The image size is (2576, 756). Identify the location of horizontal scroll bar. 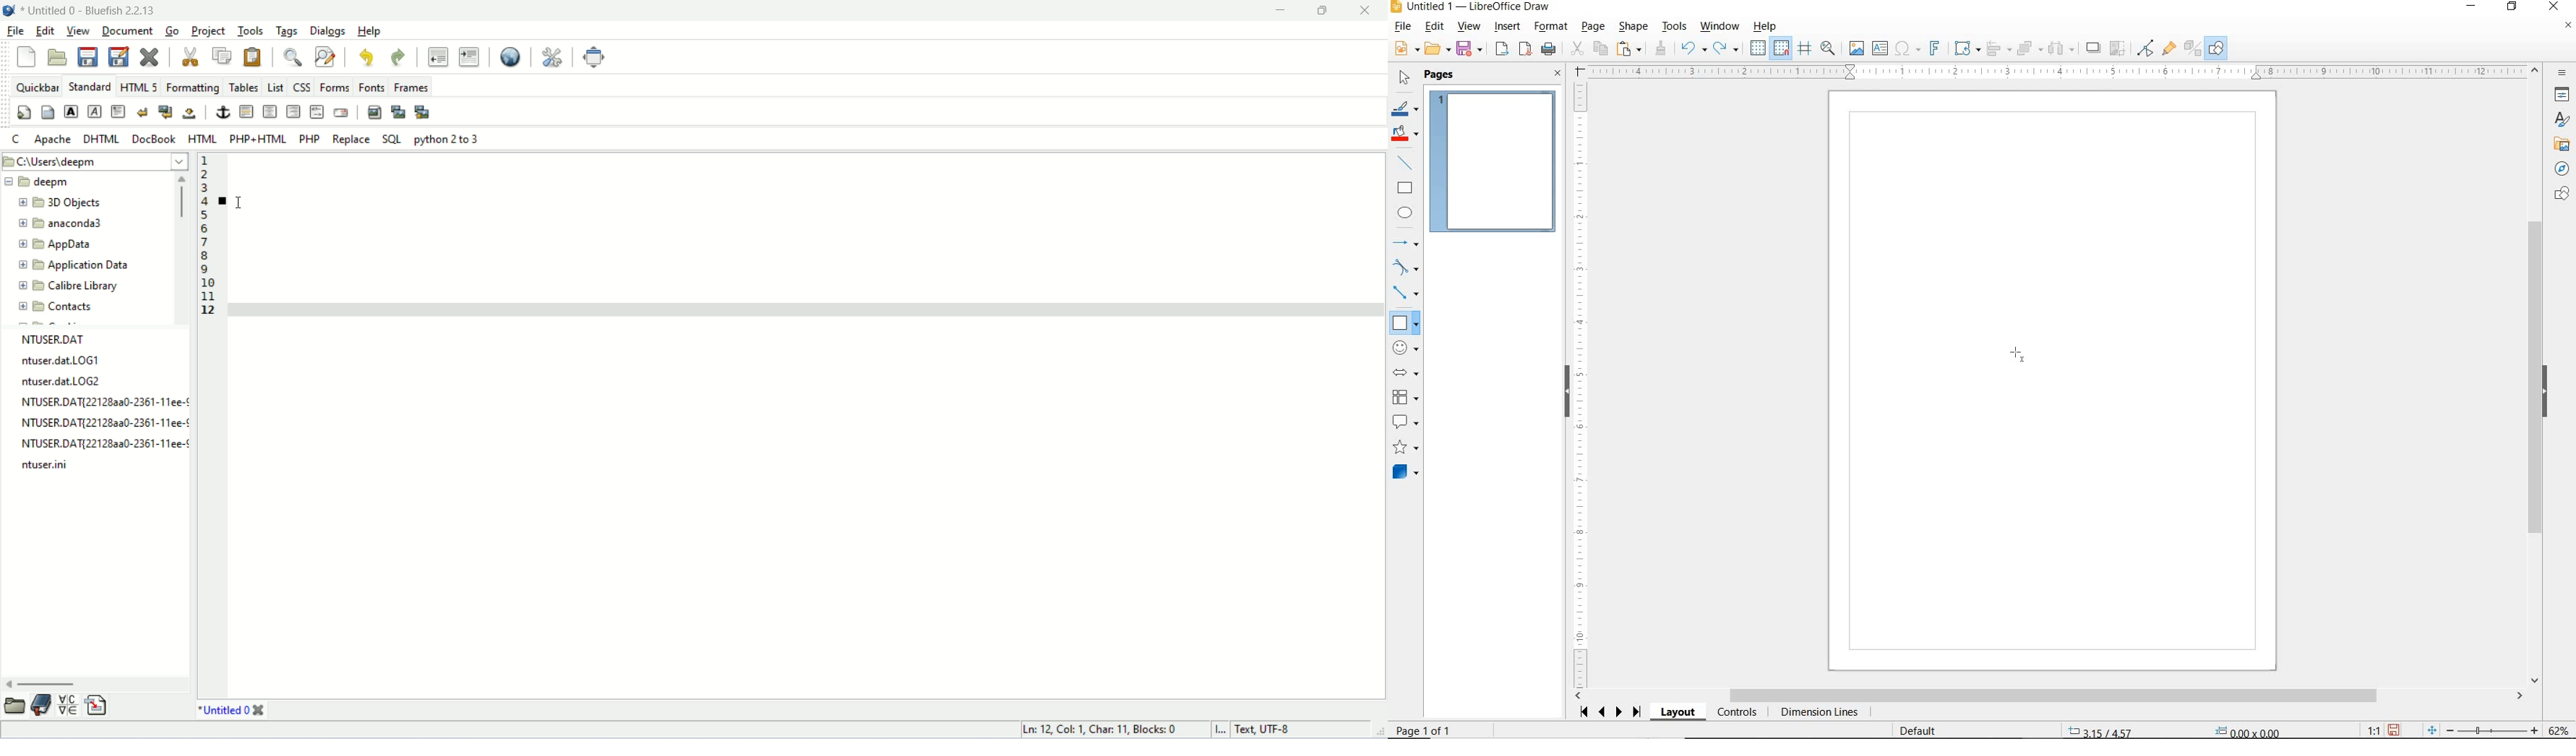
(95, 687).